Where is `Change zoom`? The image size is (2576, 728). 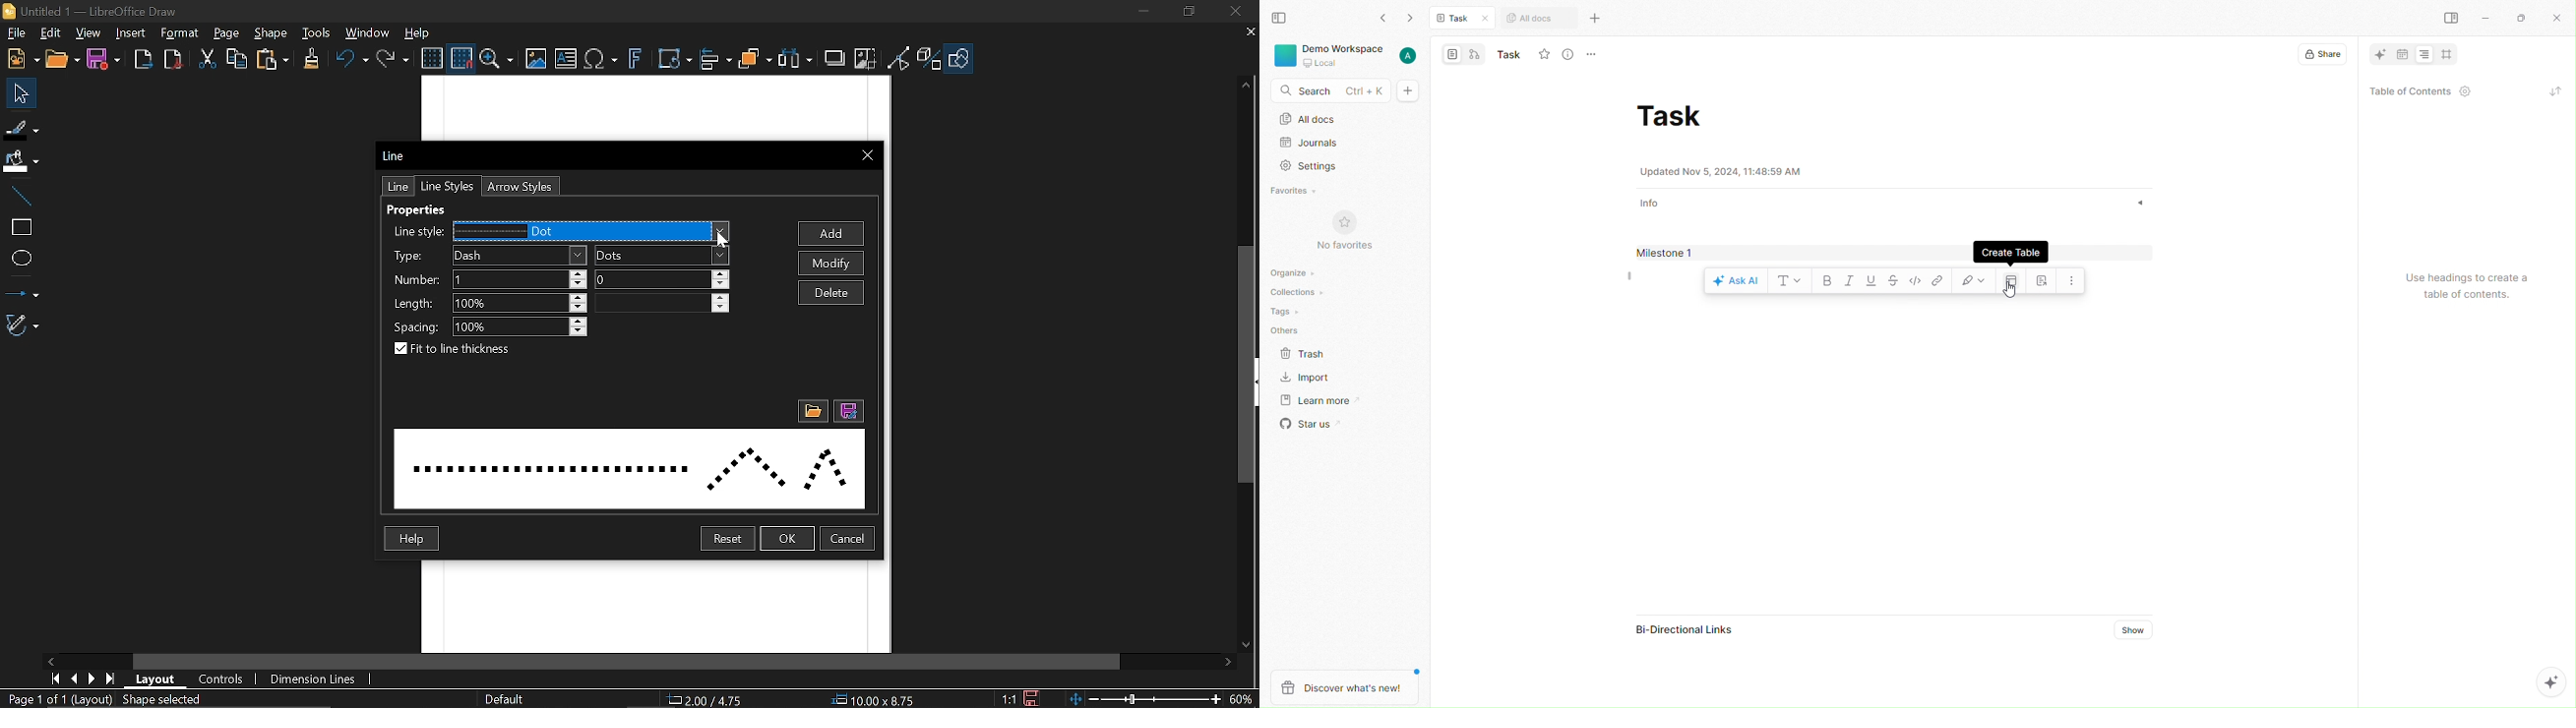 Change zoom is located at coordinates (1140, 699).